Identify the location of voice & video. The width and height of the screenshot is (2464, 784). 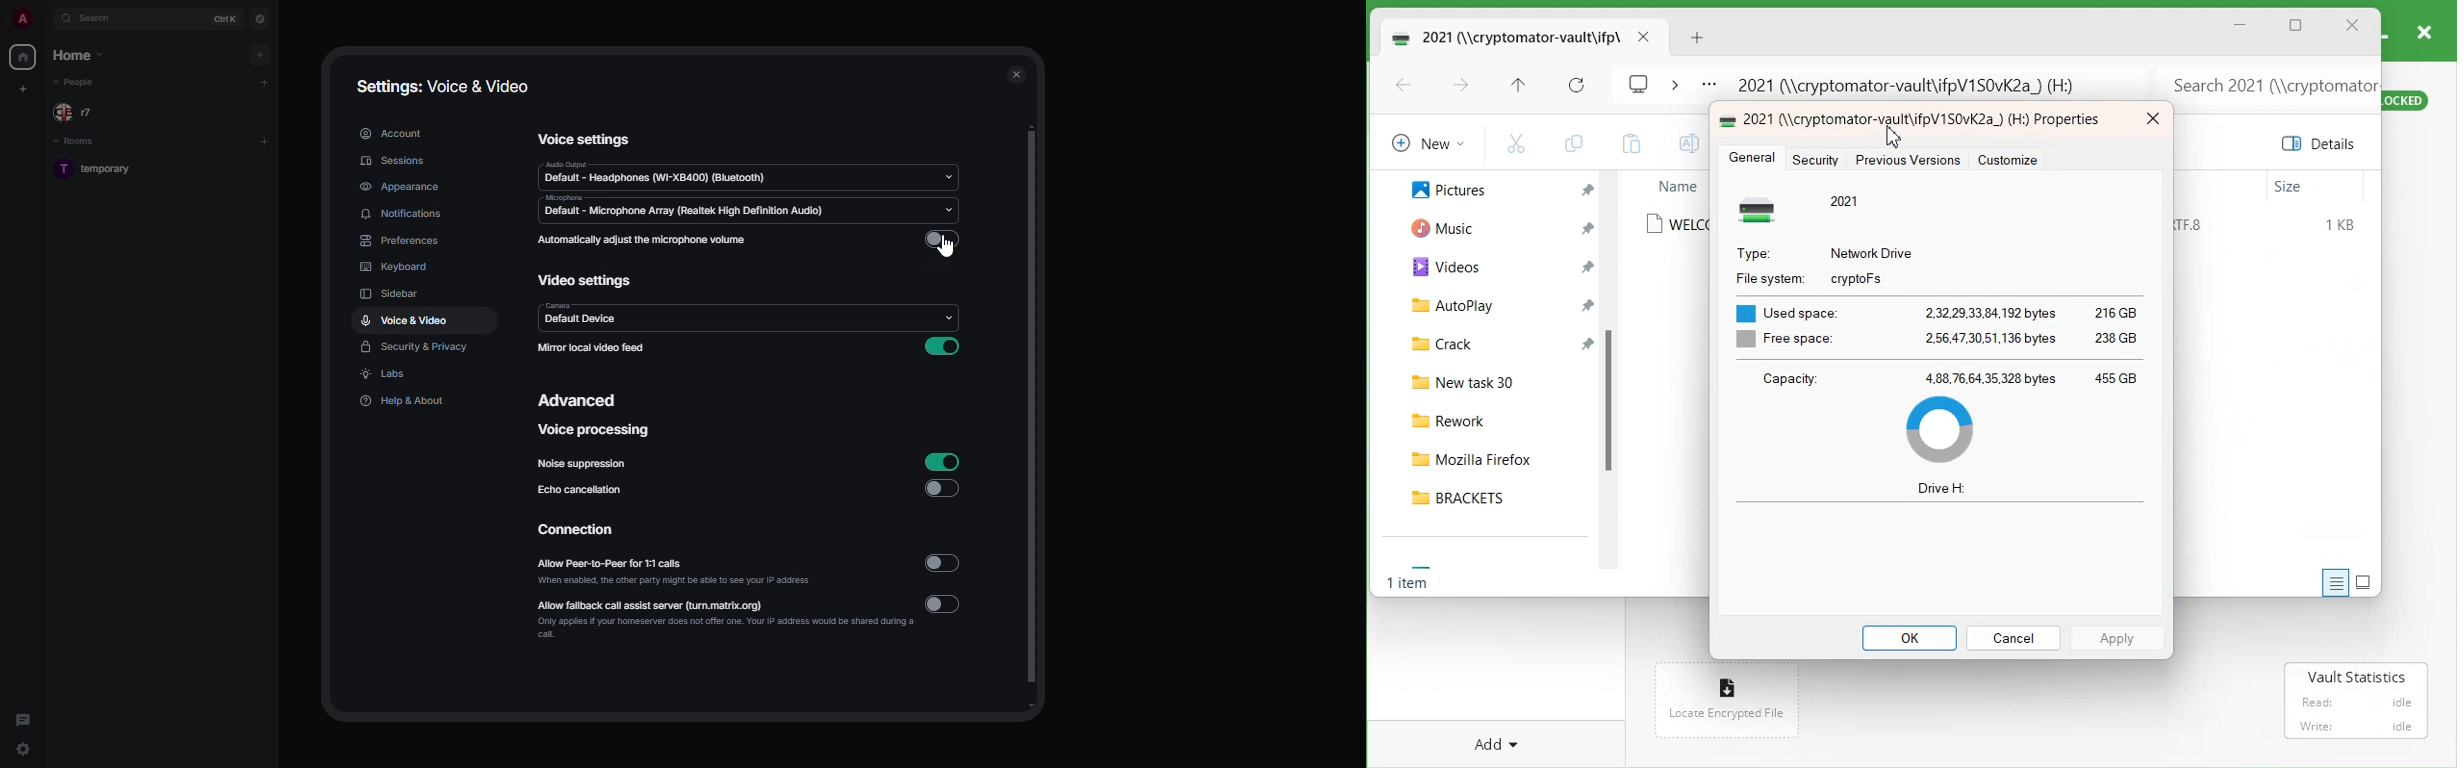
(404, 320).